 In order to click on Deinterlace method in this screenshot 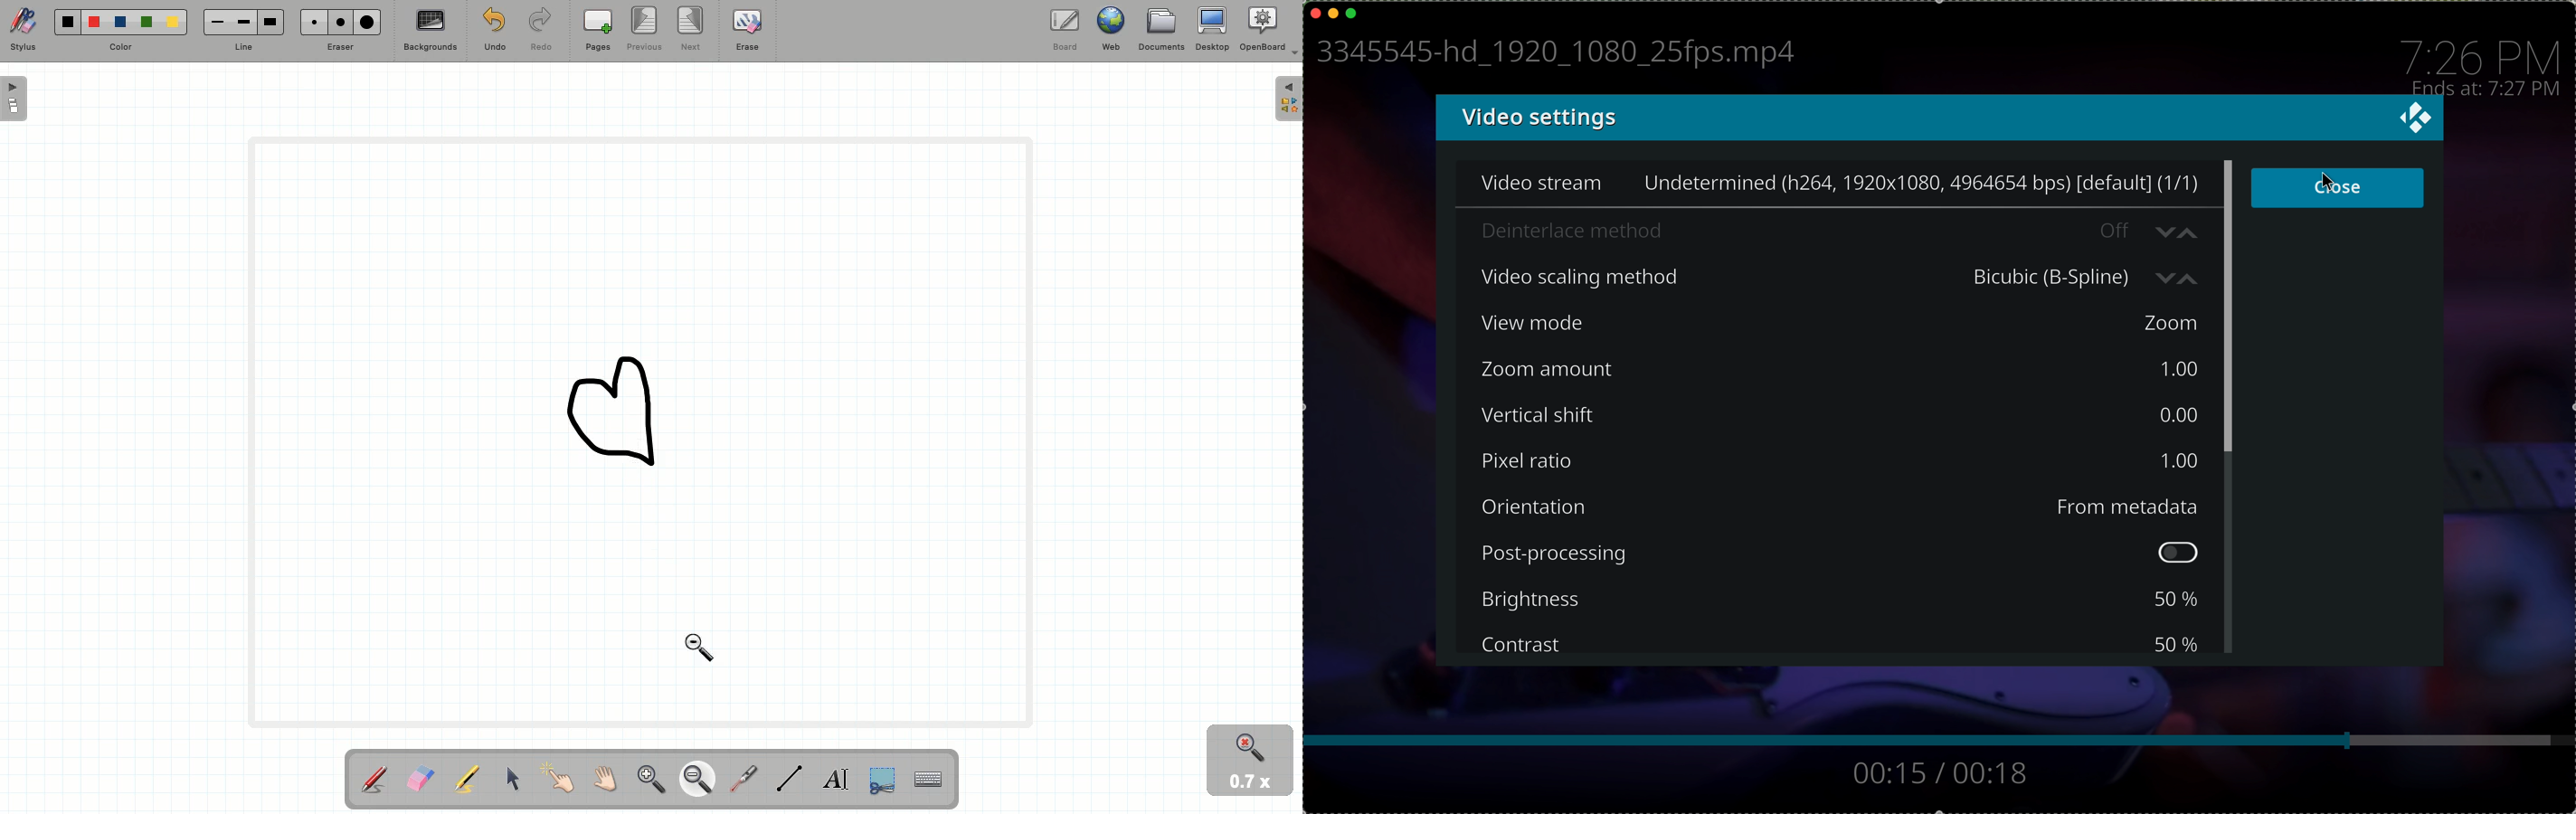, I will do `click(1601, 233)`.